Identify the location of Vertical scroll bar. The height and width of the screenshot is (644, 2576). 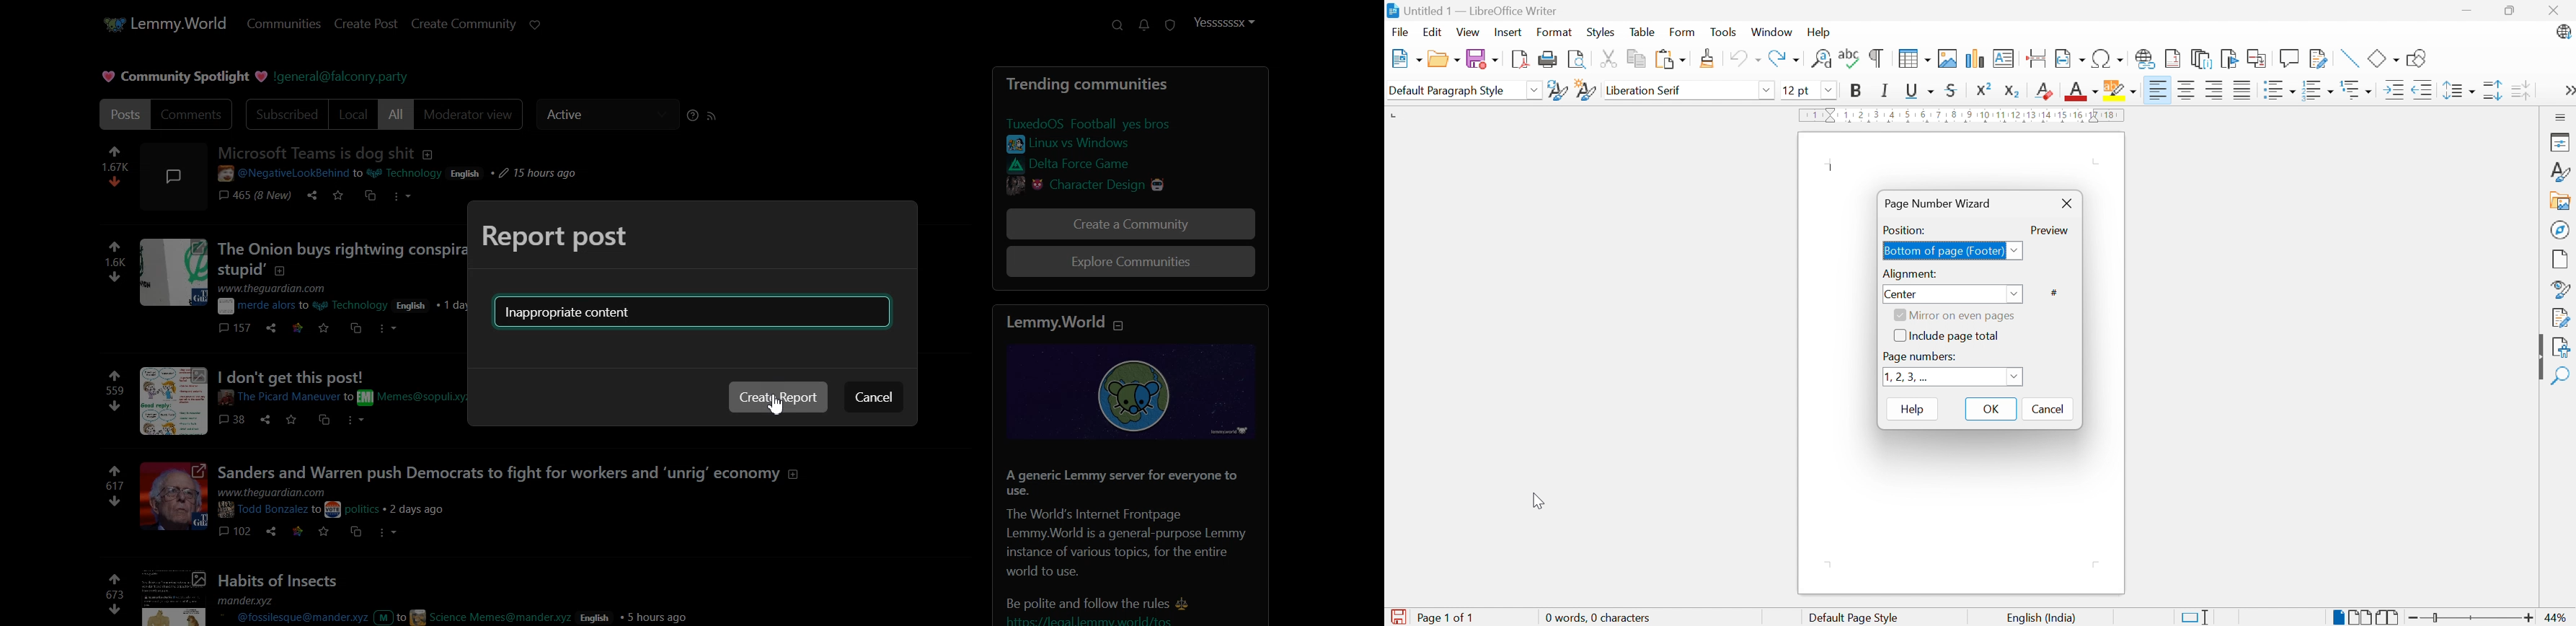
(1375, 313).